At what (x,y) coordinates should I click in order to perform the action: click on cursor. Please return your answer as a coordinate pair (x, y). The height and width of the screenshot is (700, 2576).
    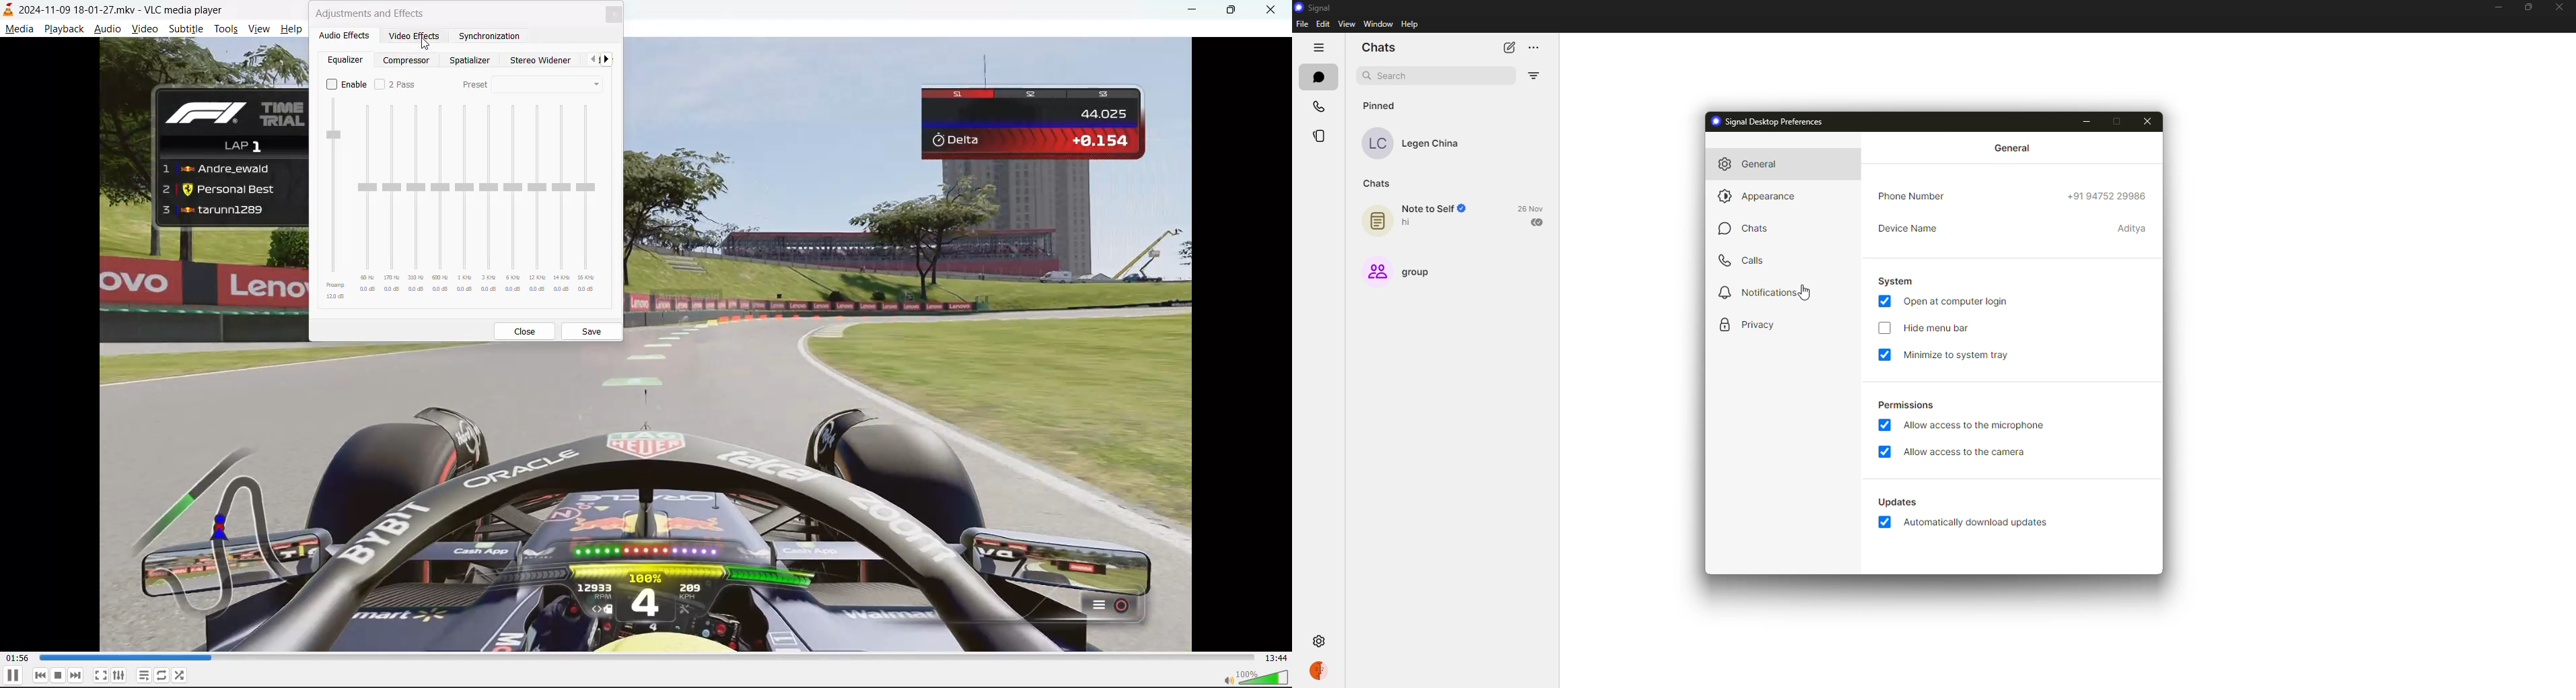
    Looking at the image, I should click on (1807, 294).